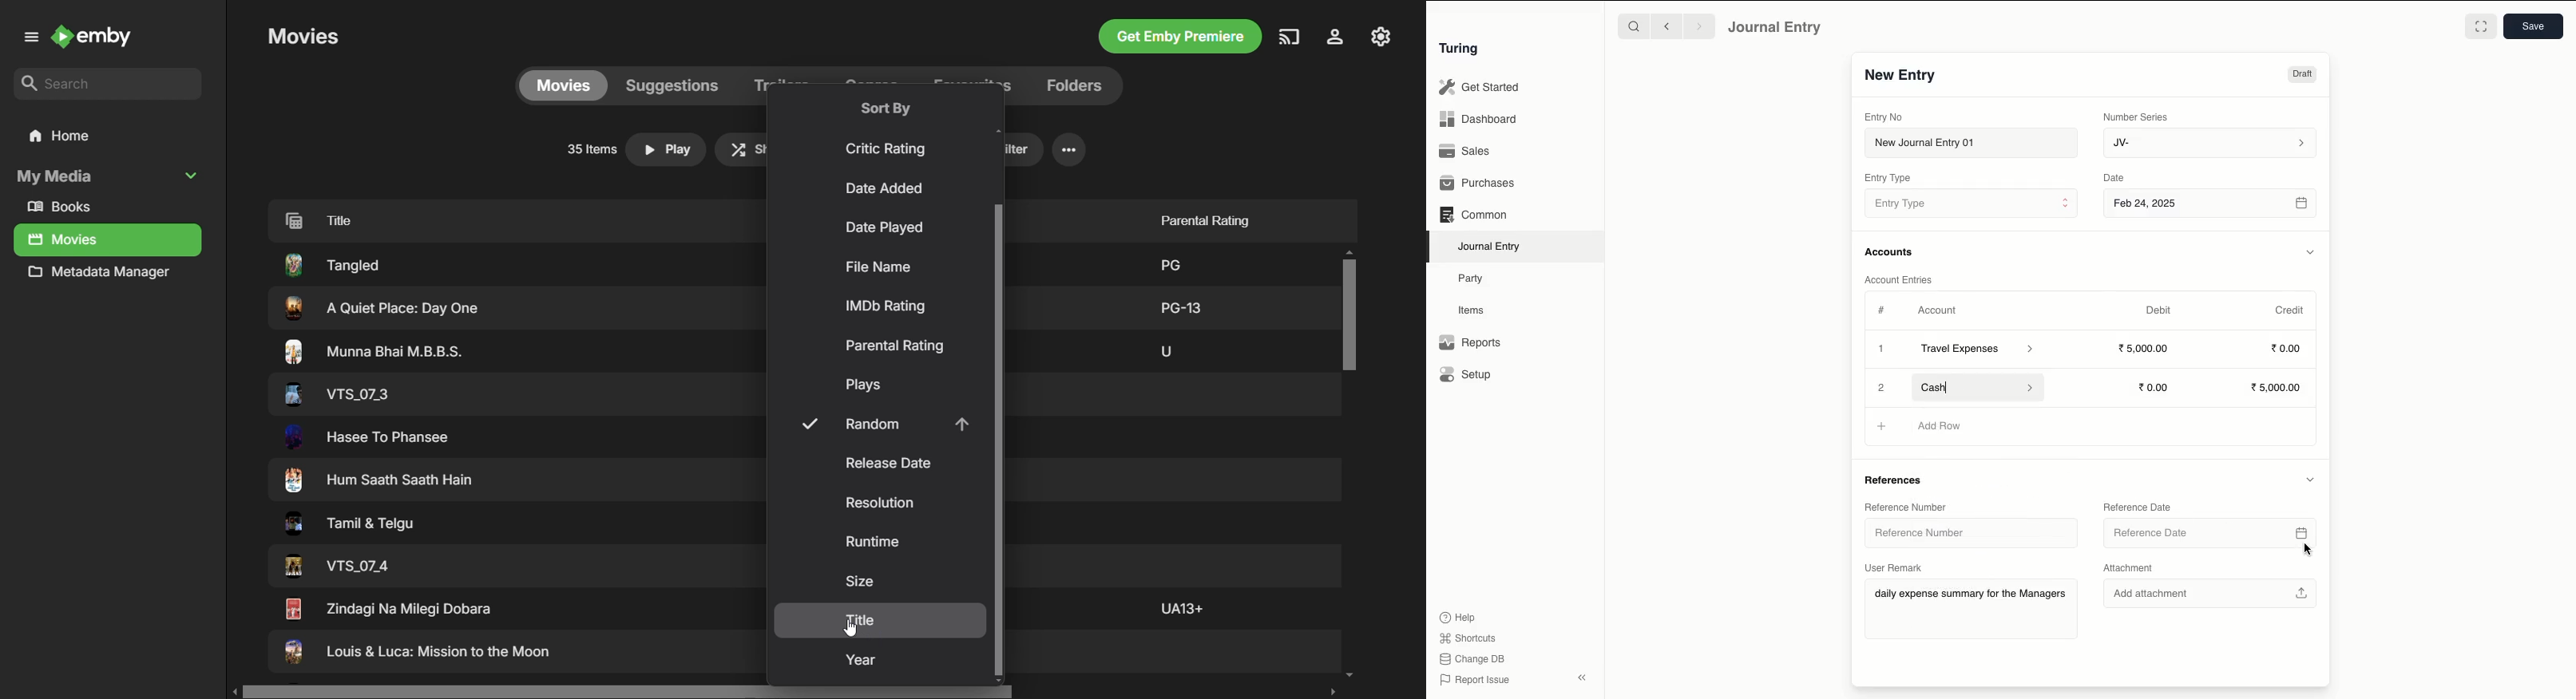 This screenshot has width=2576, height=700. Describe the element at coordinates (1883, 427) in the screenshot. I see `Add` at that location.